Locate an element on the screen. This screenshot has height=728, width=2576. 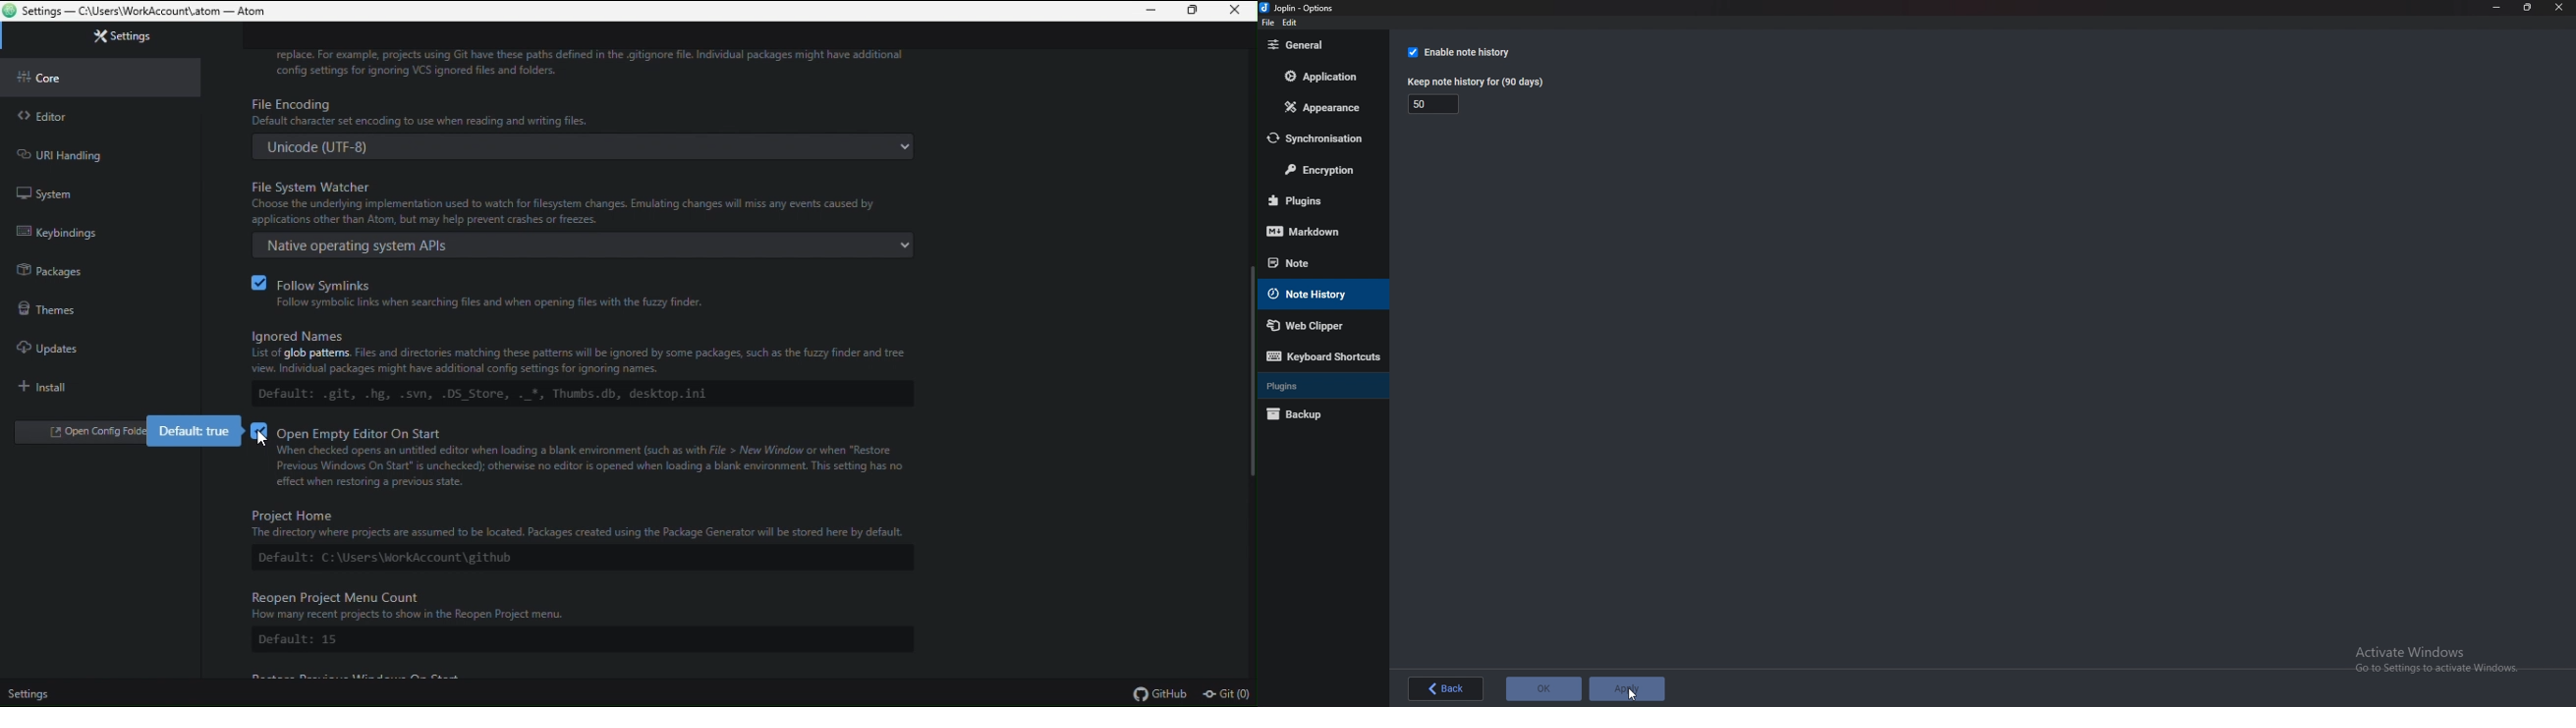
back is located at coordinates (1446, 689).